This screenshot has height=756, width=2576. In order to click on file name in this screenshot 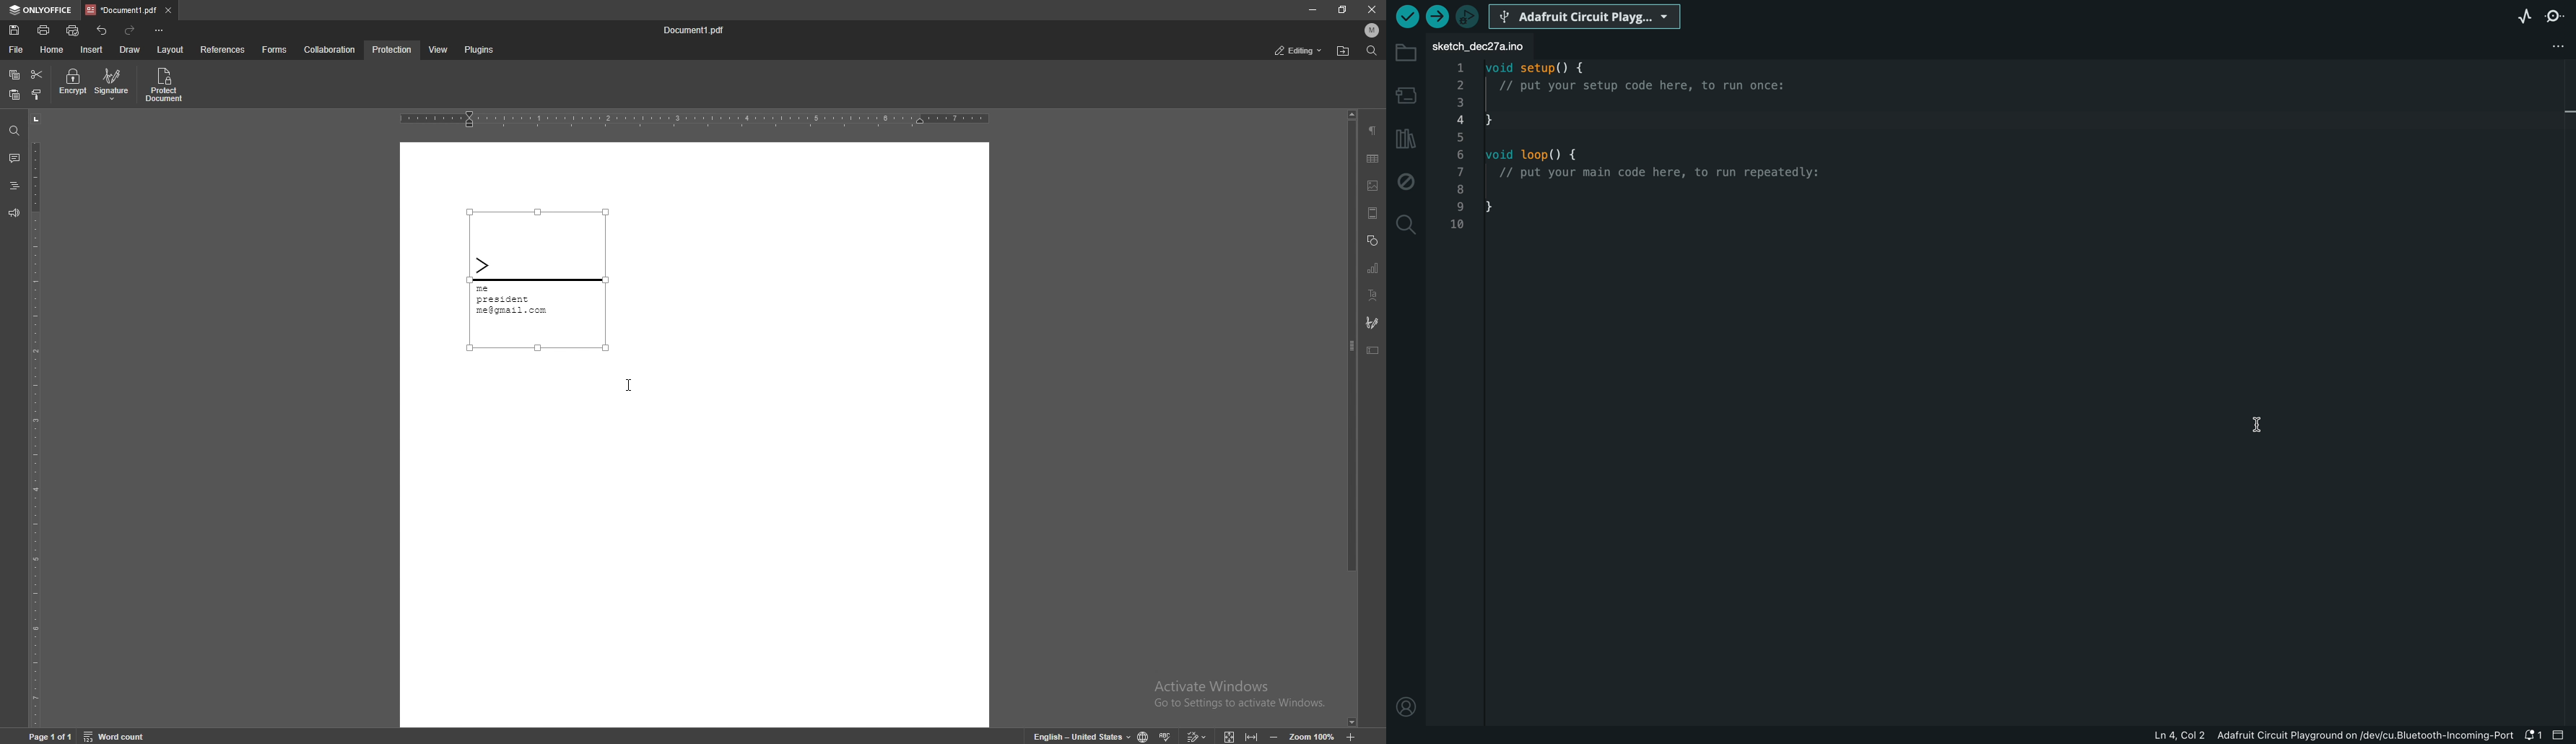, I will do `click(695, 30)`.